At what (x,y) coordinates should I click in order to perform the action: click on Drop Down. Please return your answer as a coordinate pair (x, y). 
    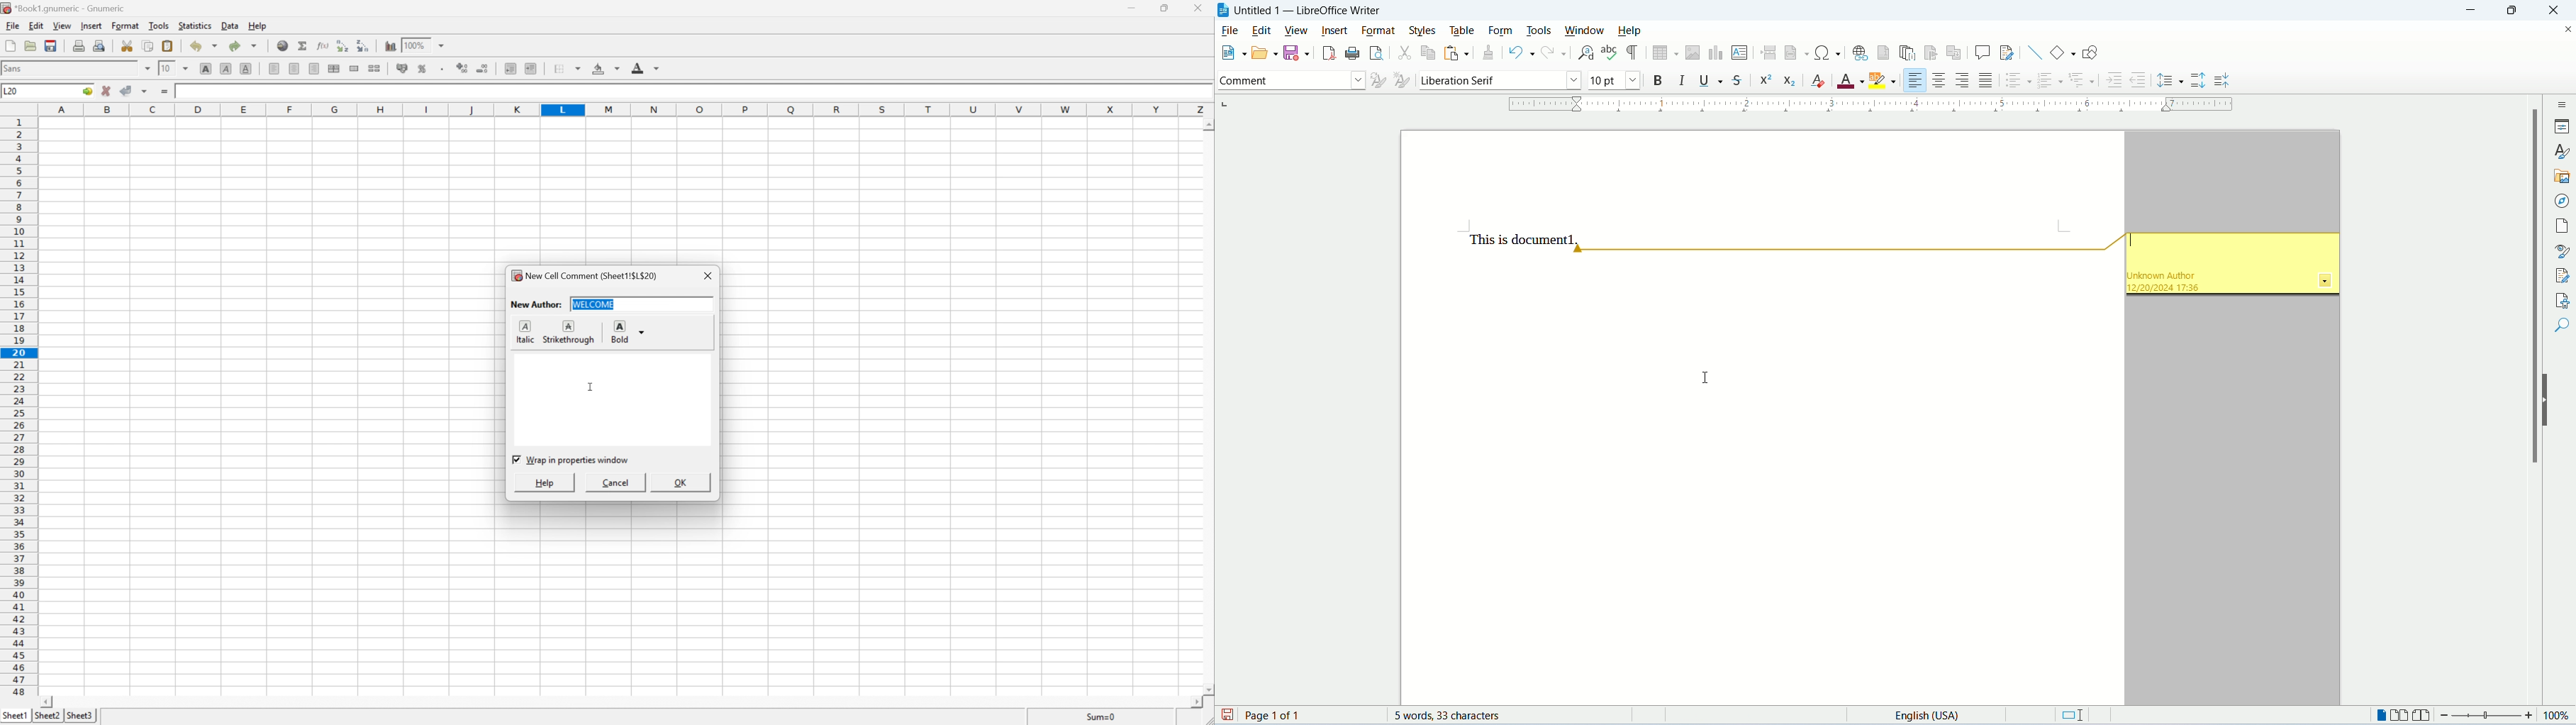
    Looking at the image, I should click on (185, 68).